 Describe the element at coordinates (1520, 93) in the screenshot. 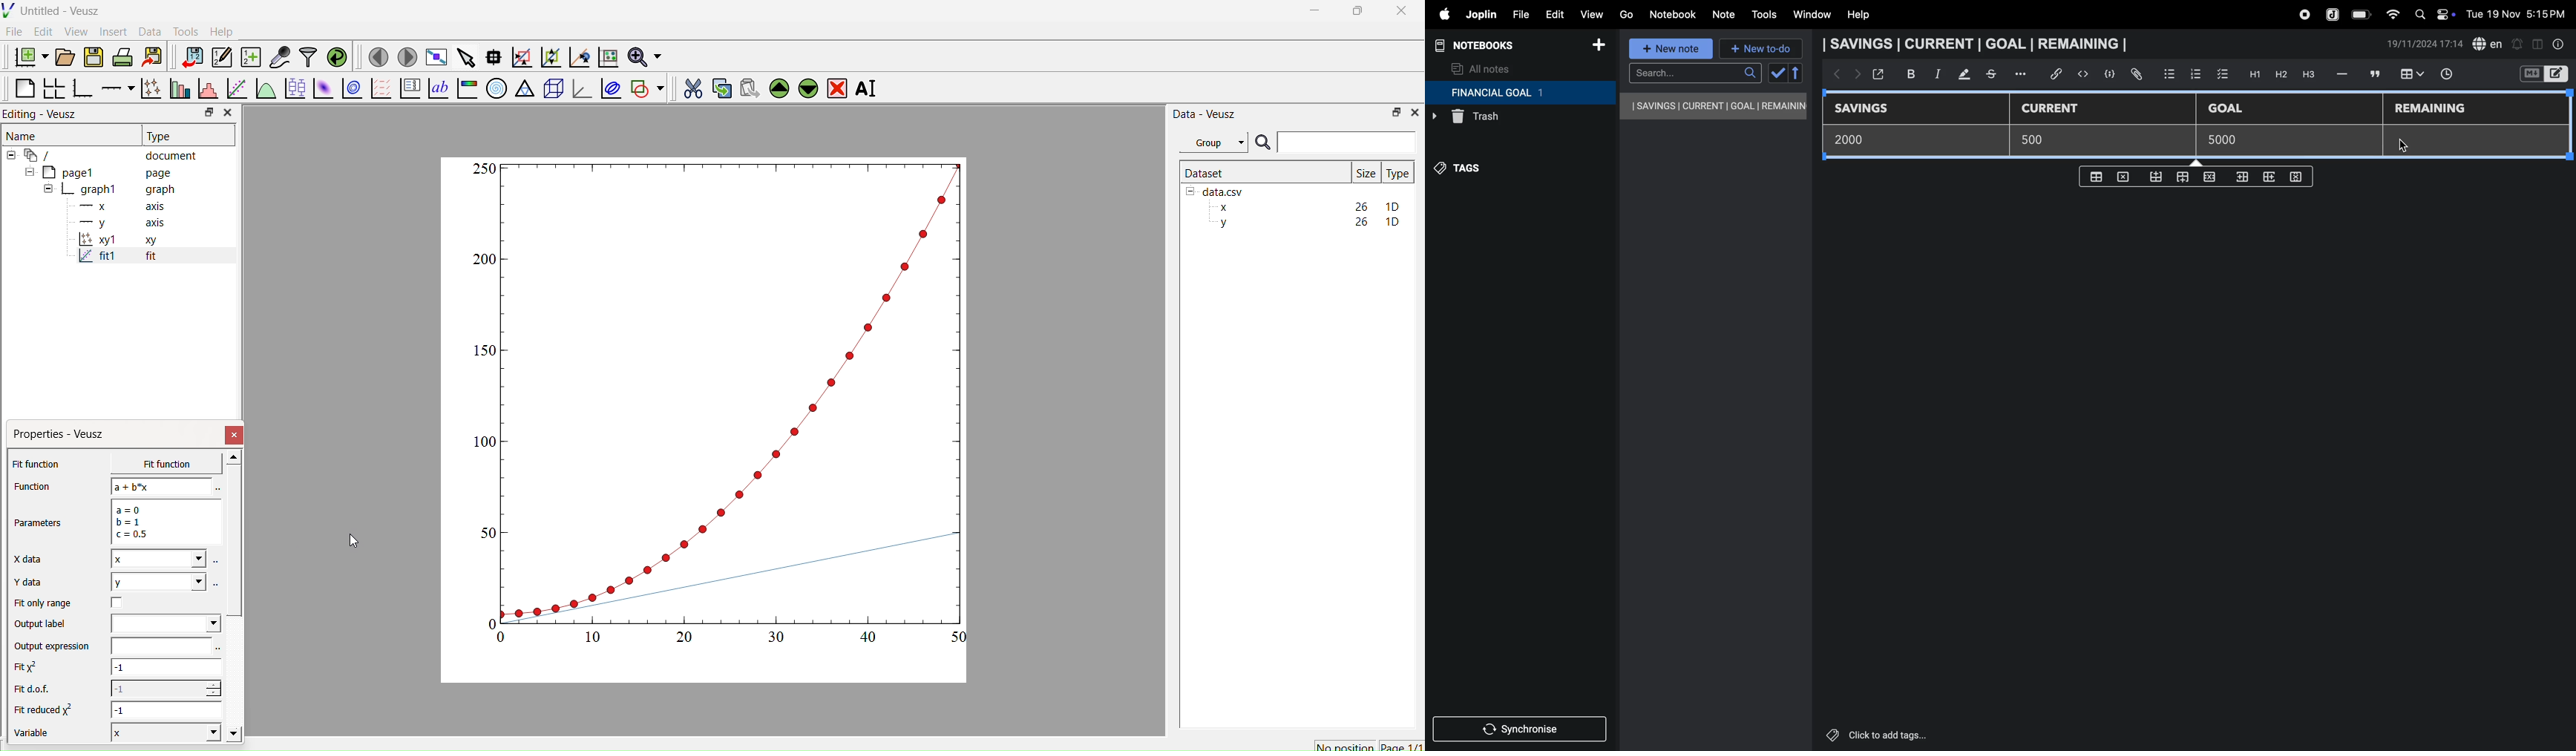

I see `financial goal` at that location.